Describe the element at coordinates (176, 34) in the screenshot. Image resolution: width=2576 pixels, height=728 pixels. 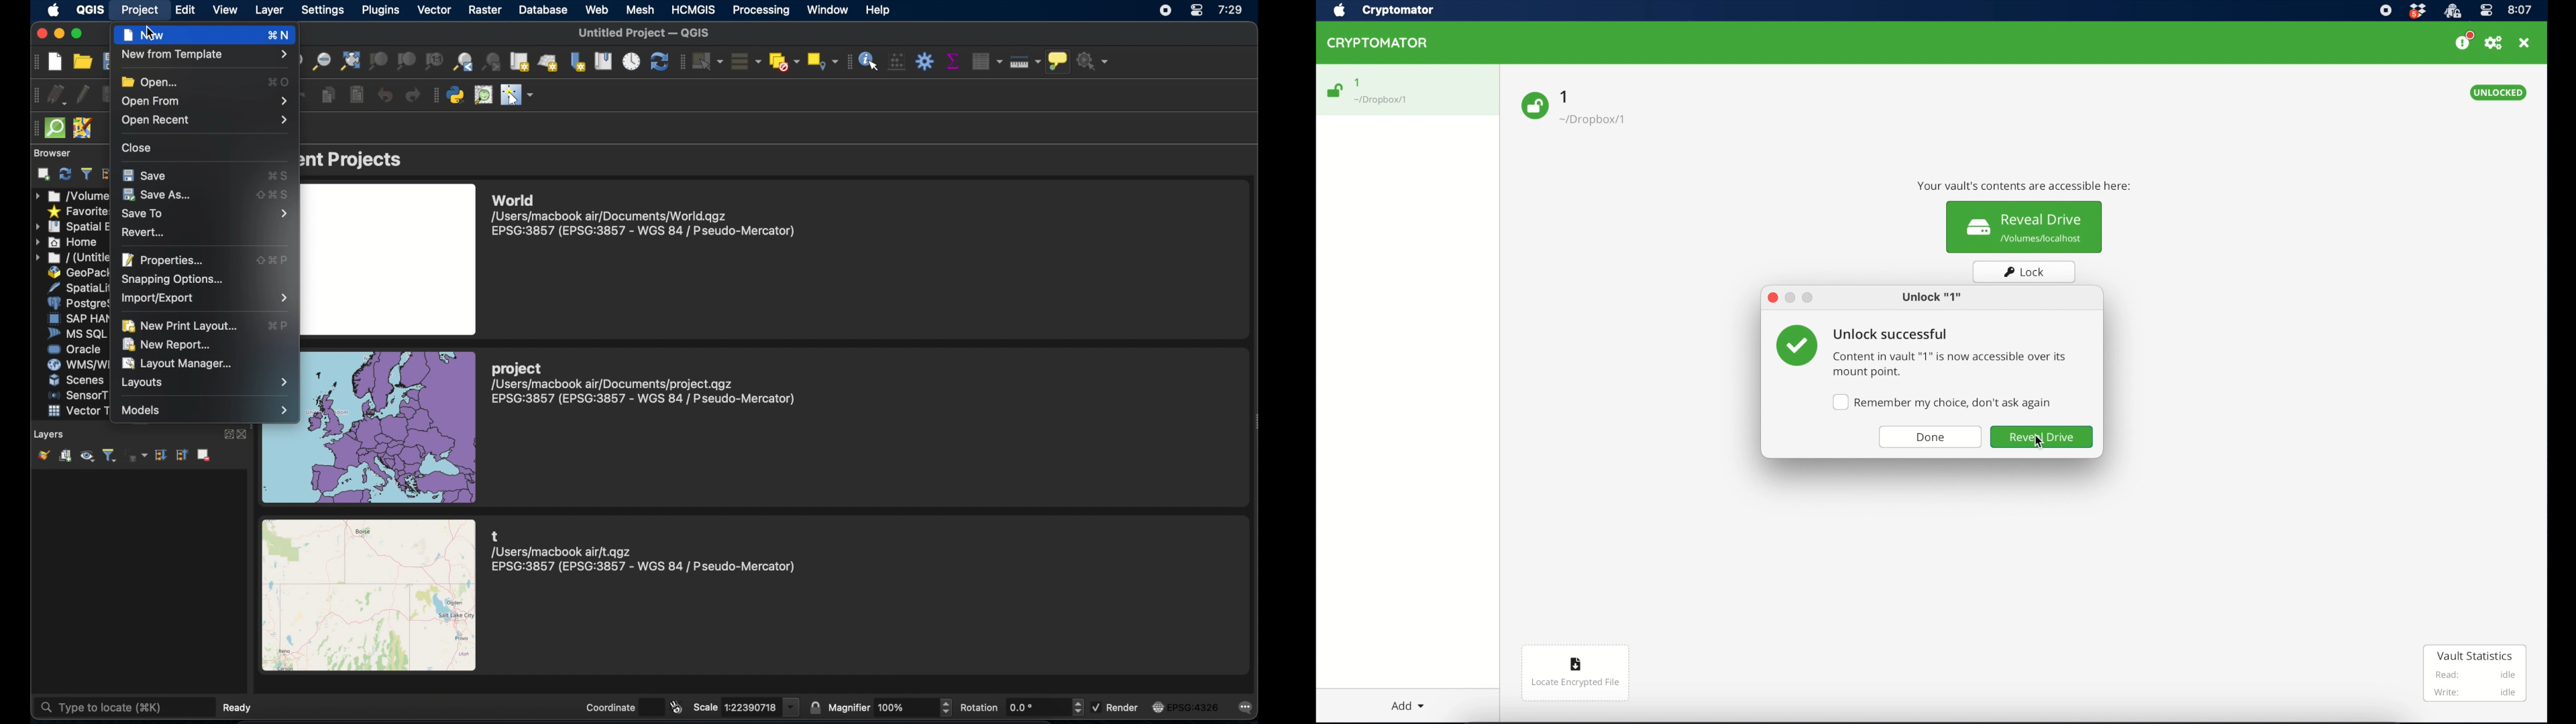
I see `new ` at that location.